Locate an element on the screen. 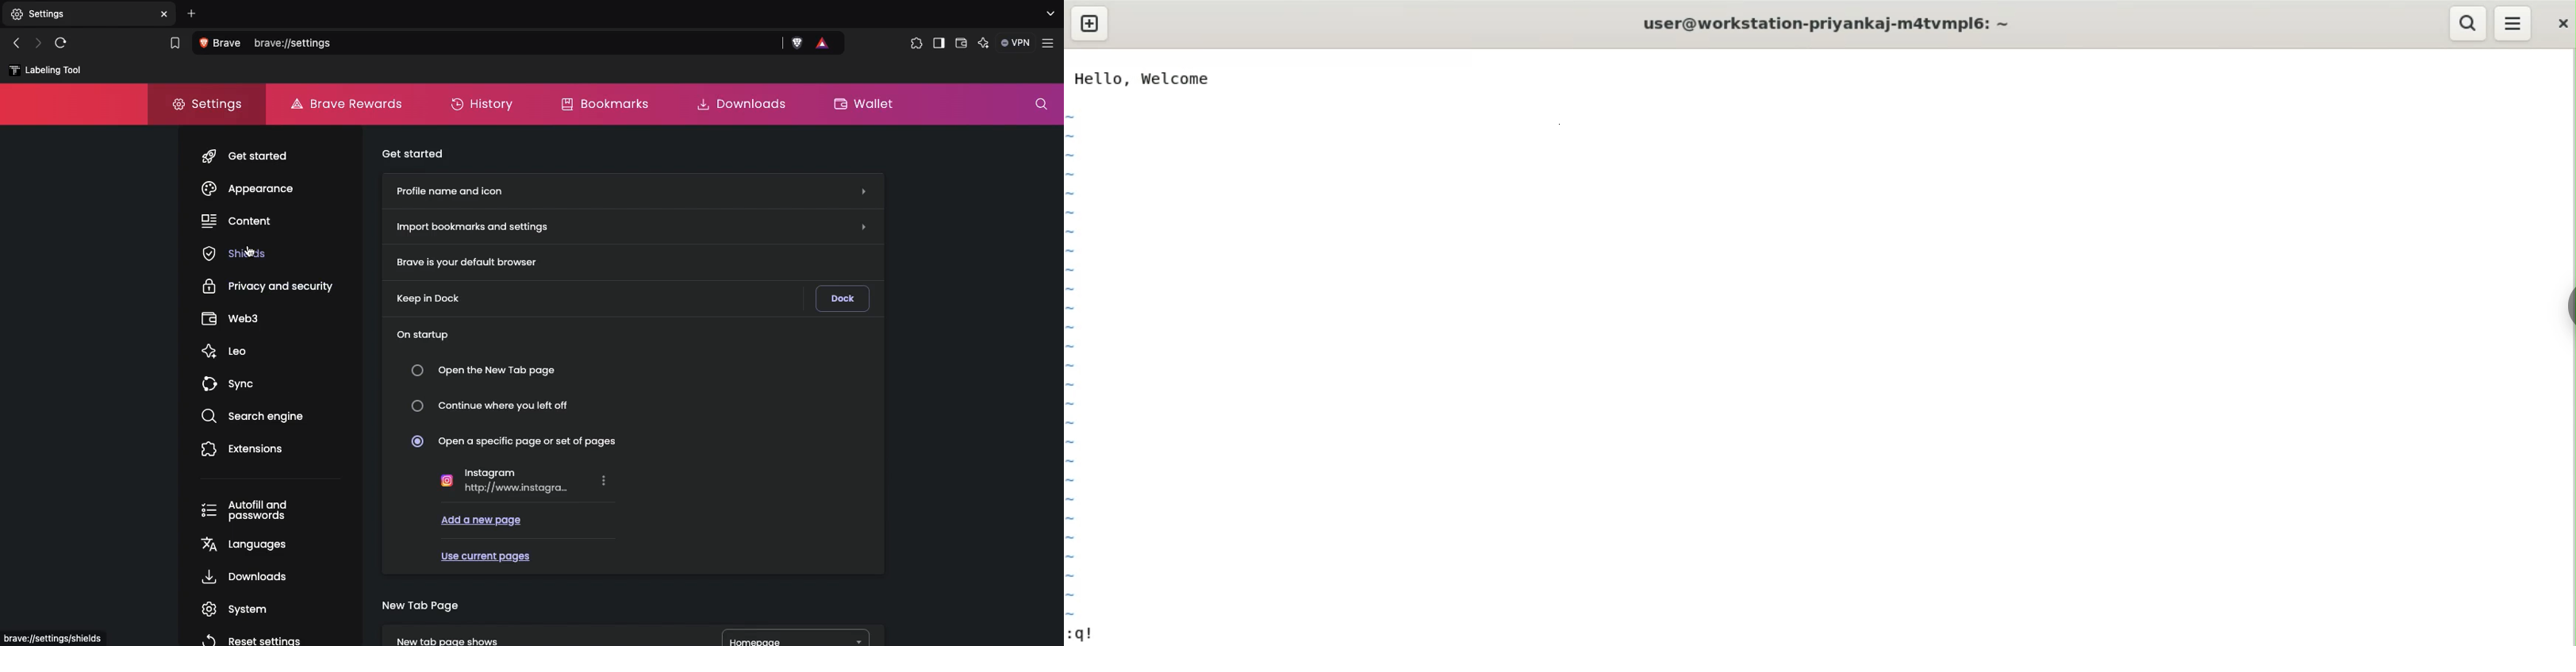 This screenshot has height=672, width=2576. Brave is your default browser is located at coordinates (468, 264).